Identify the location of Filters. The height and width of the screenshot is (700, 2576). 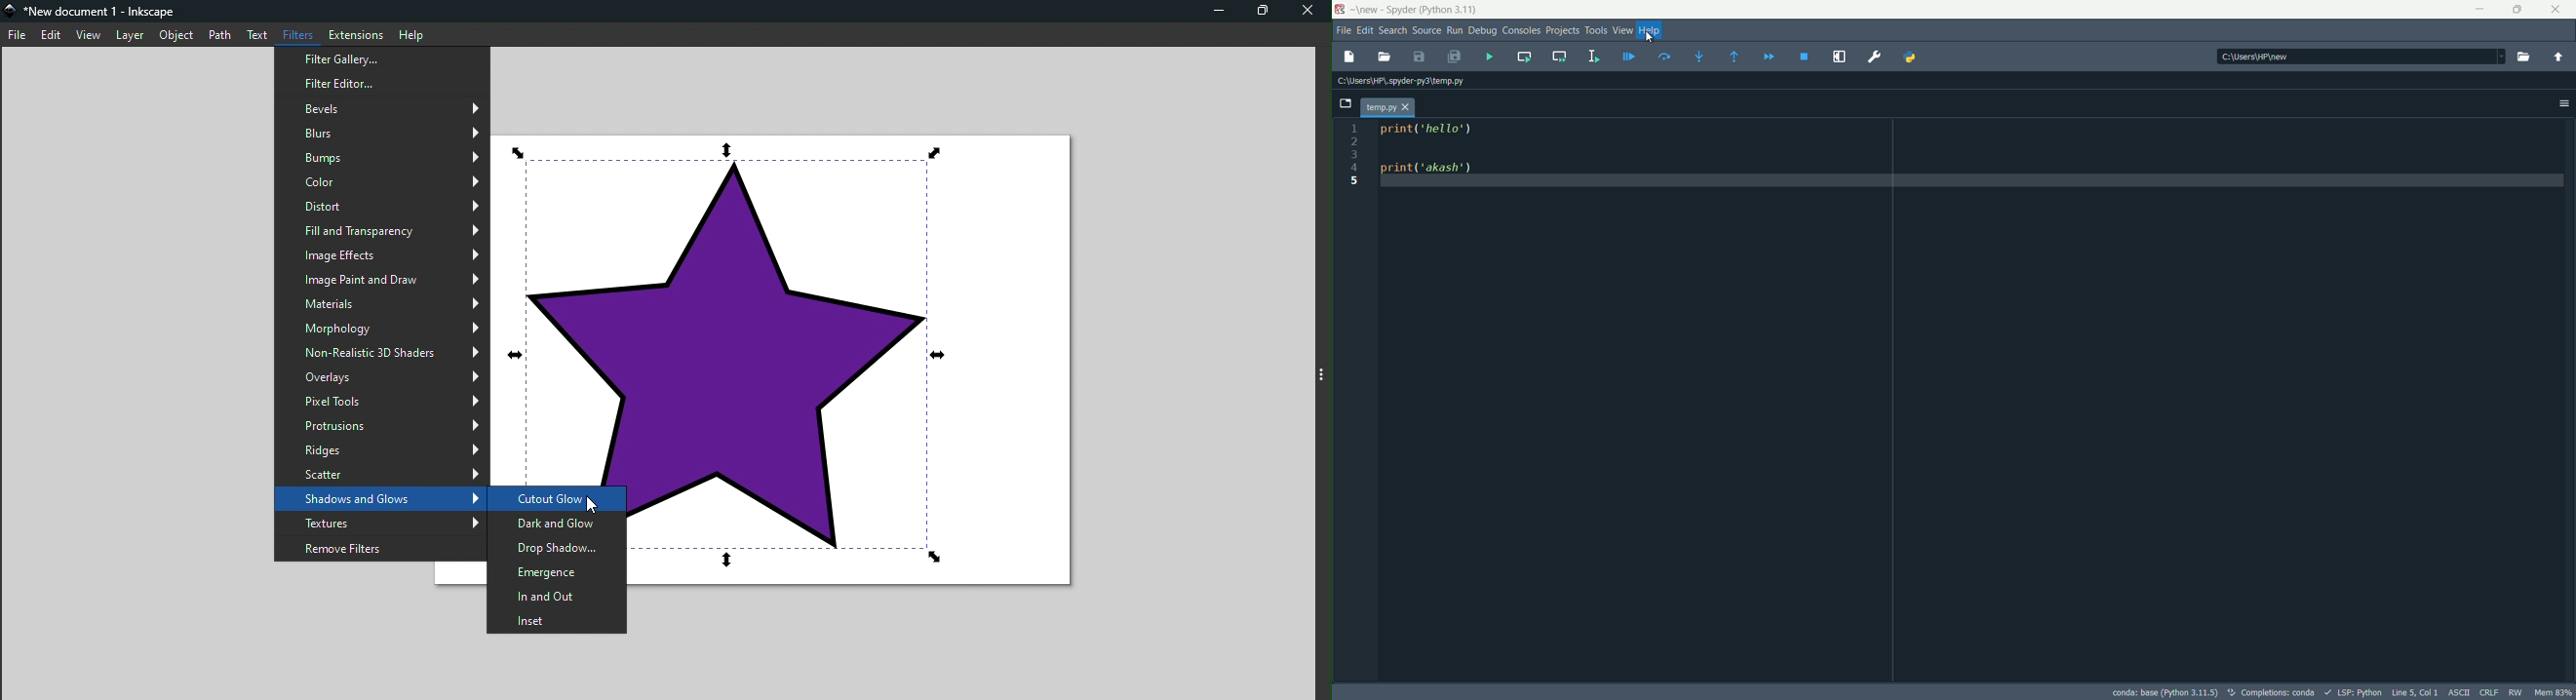
(297, 34).